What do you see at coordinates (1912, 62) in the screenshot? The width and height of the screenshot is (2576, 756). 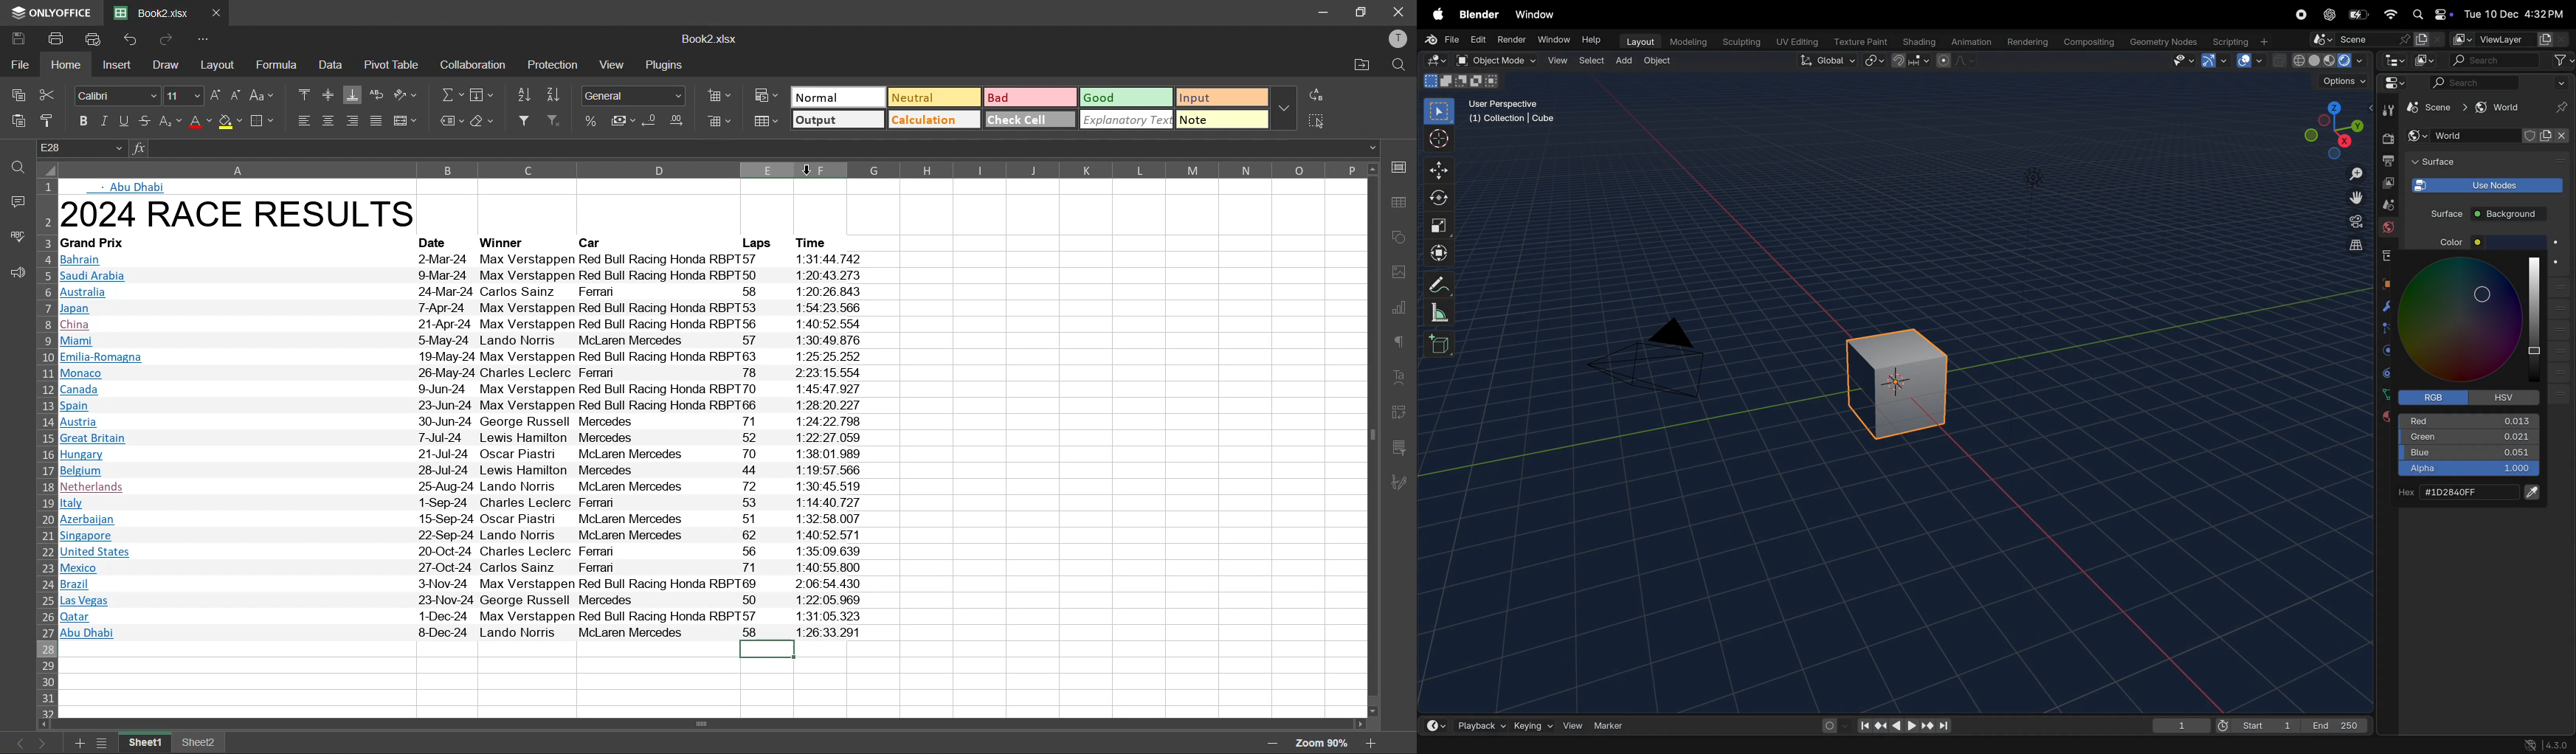 I see `snap` at bounding box center [1912, 62].